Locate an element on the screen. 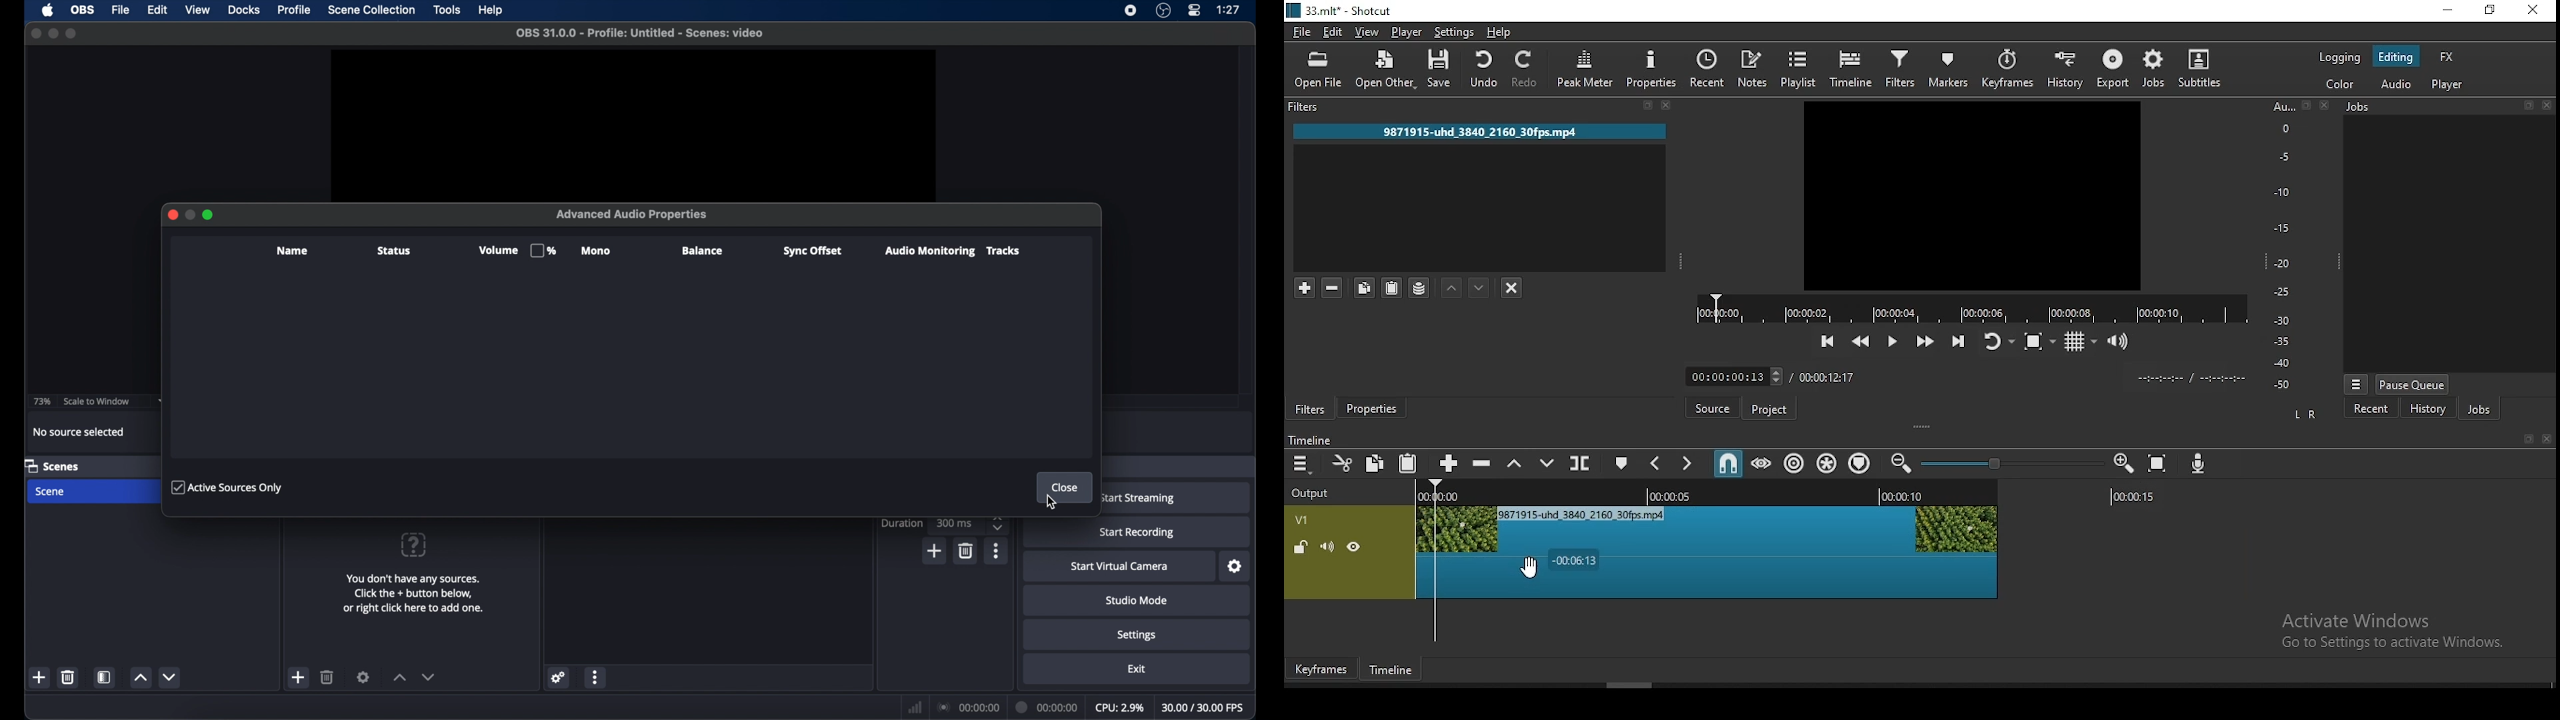 This screenshot has height=728, width=2576. save filter sets is located at coordinates (1421, 286).